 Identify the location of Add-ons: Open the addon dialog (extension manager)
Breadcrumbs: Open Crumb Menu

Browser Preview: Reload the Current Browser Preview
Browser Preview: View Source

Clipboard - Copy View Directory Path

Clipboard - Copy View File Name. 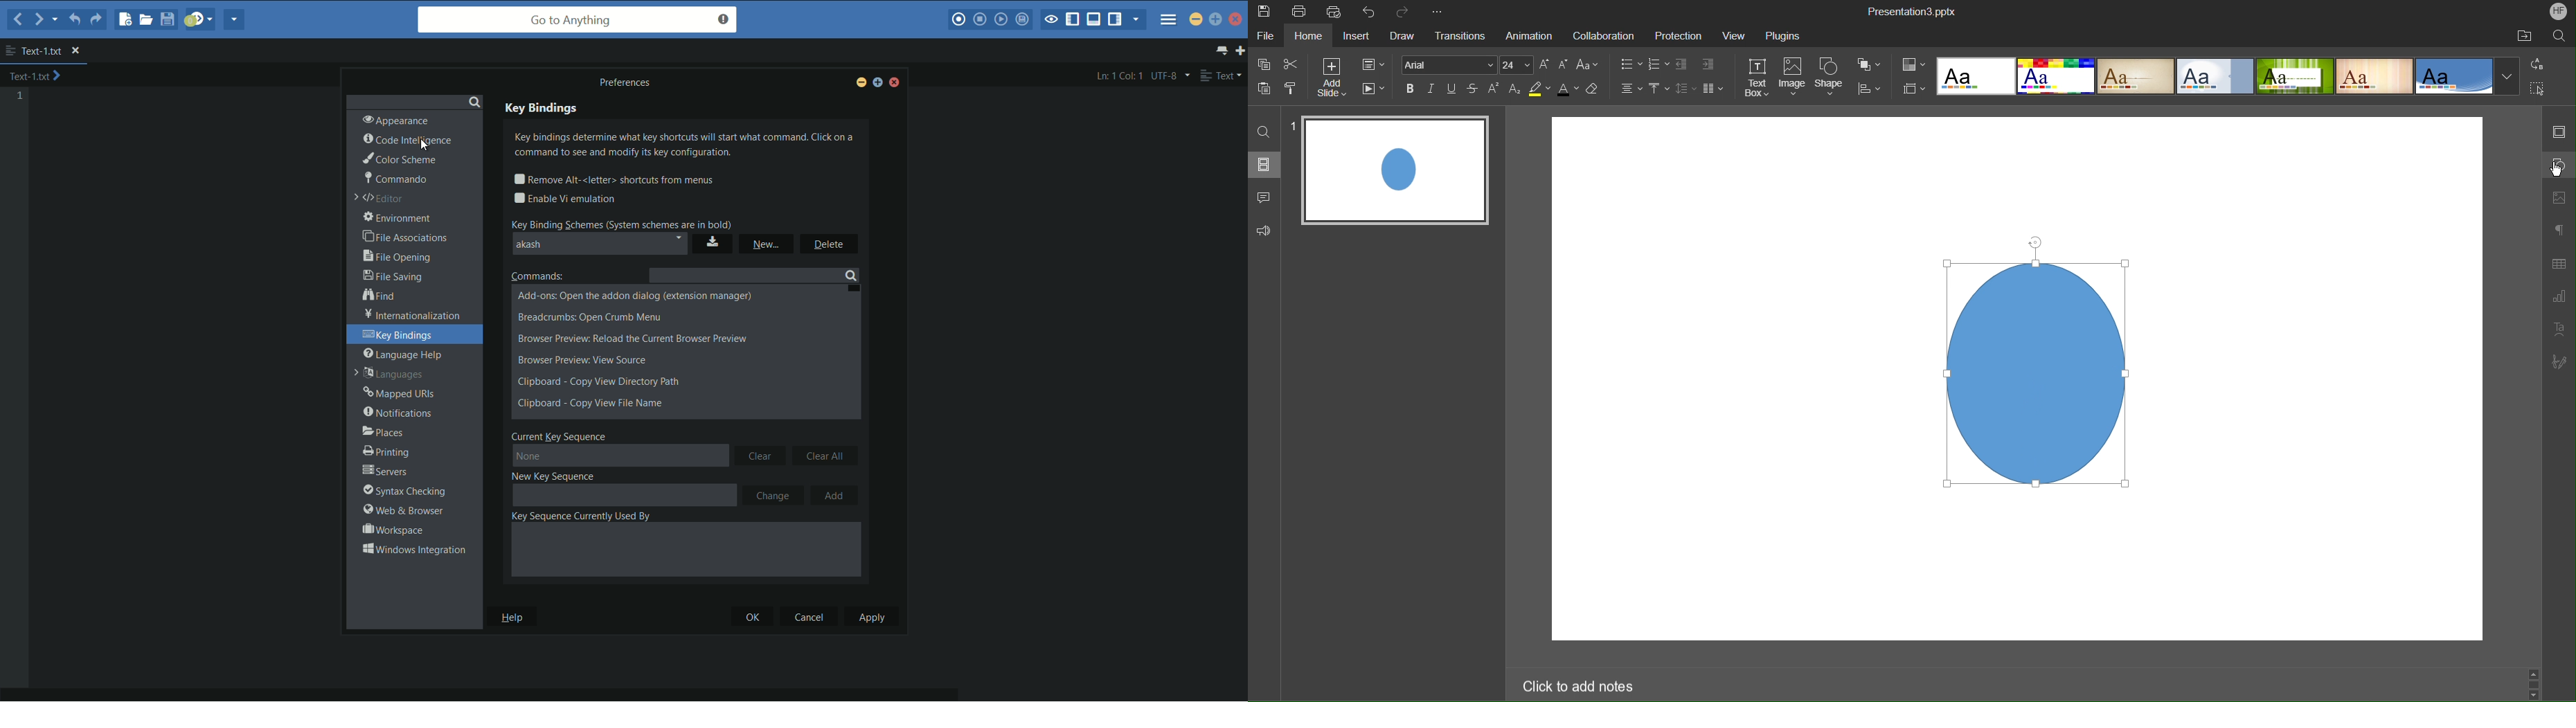
(650, 351).